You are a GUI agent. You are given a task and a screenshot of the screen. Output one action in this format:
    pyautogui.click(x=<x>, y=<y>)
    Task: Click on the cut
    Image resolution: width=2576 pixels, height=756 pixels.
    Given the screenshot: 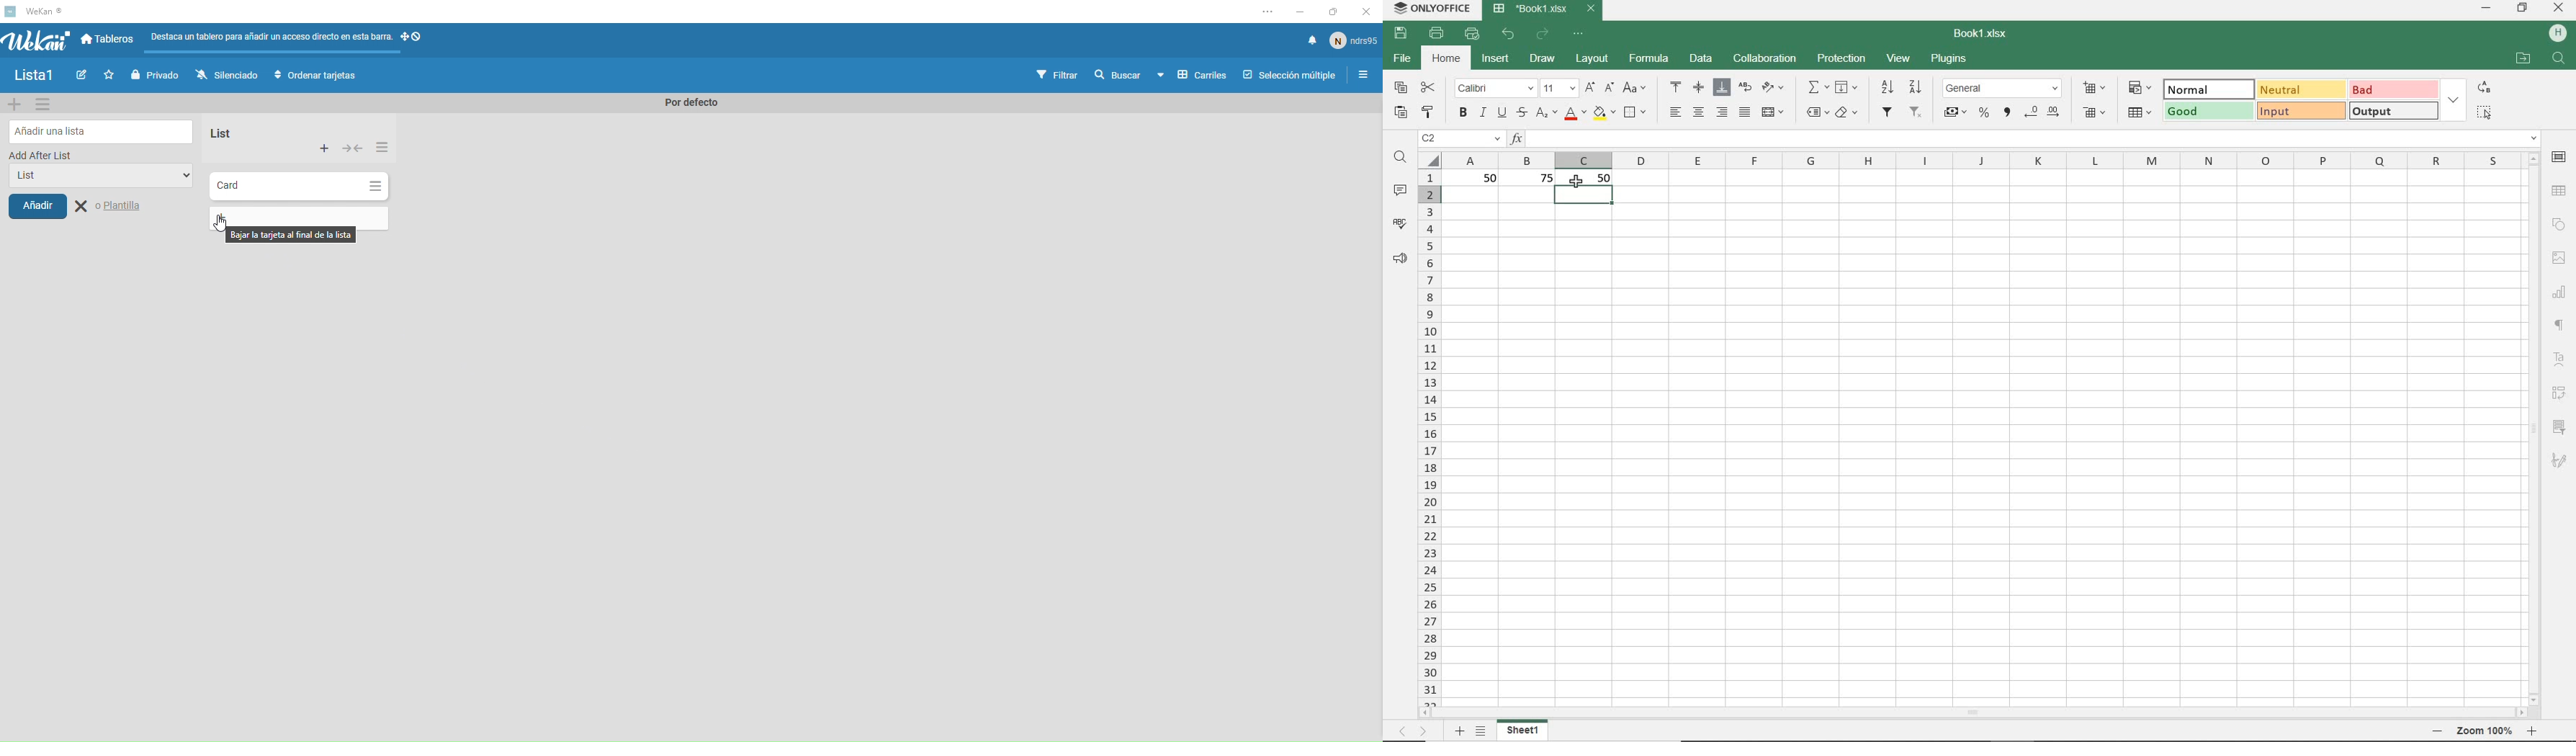 What is the action you would take?
    pyautogui.click(x=1429, y=88)
    